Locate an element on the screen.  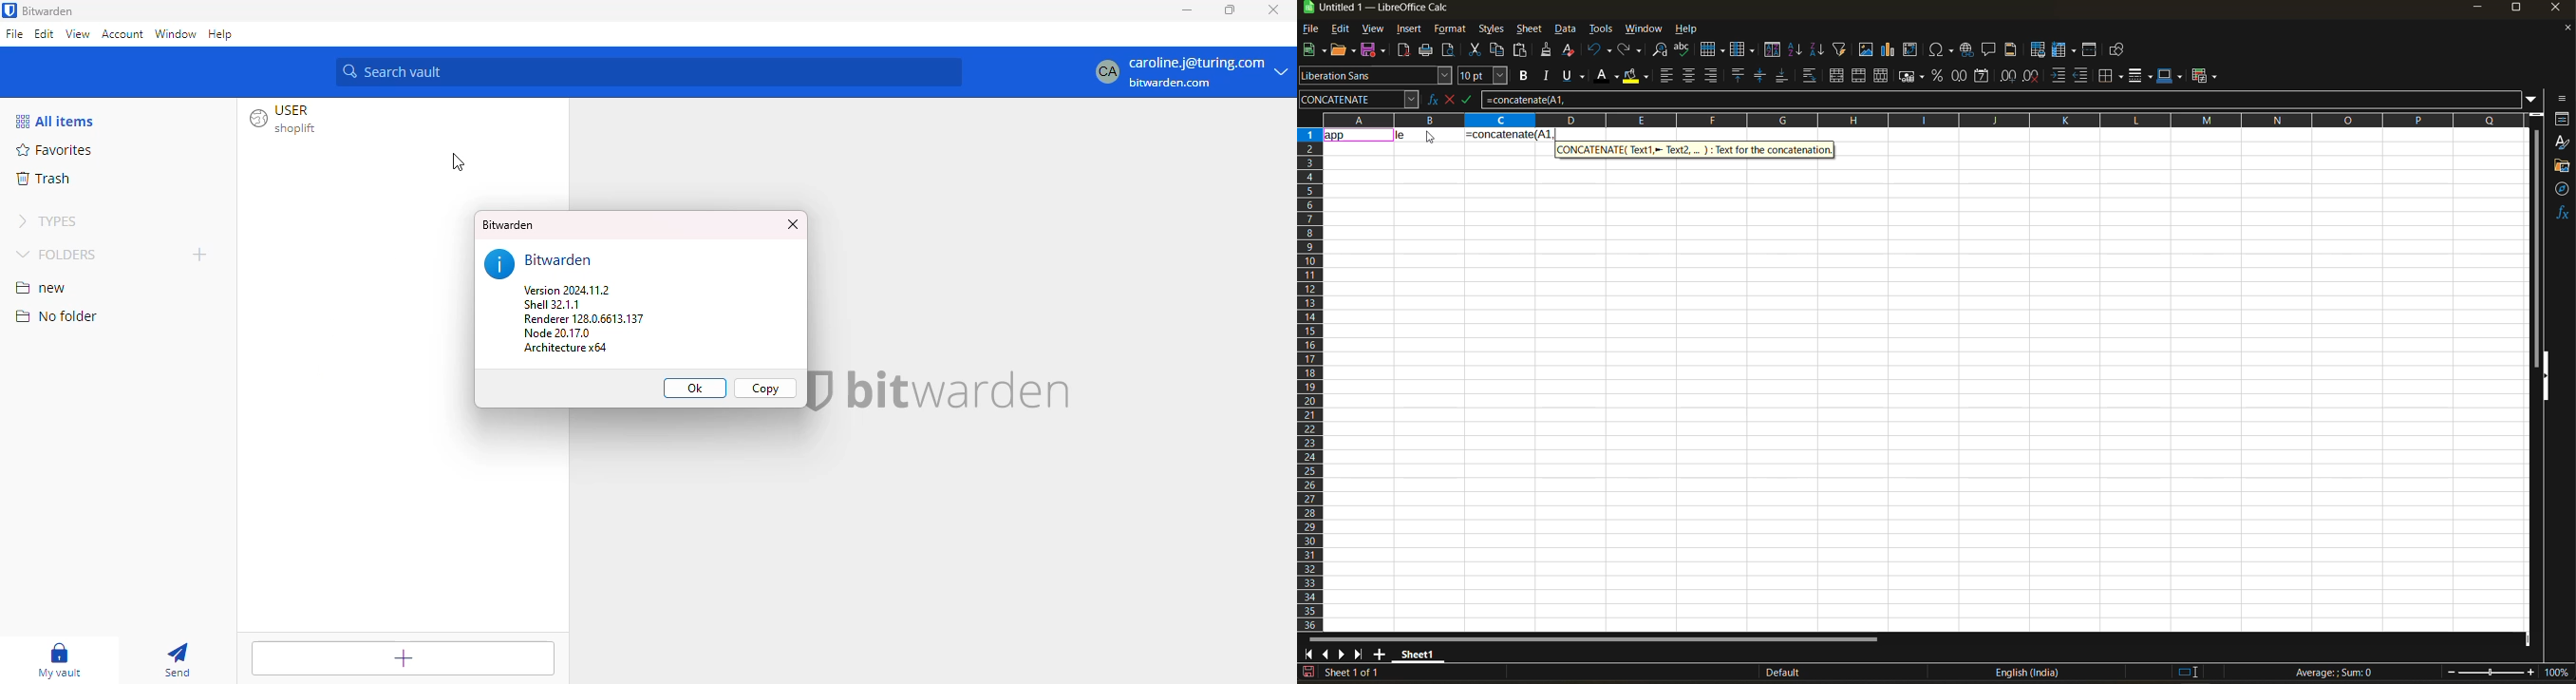
all items is located at coordinates (54, 121).